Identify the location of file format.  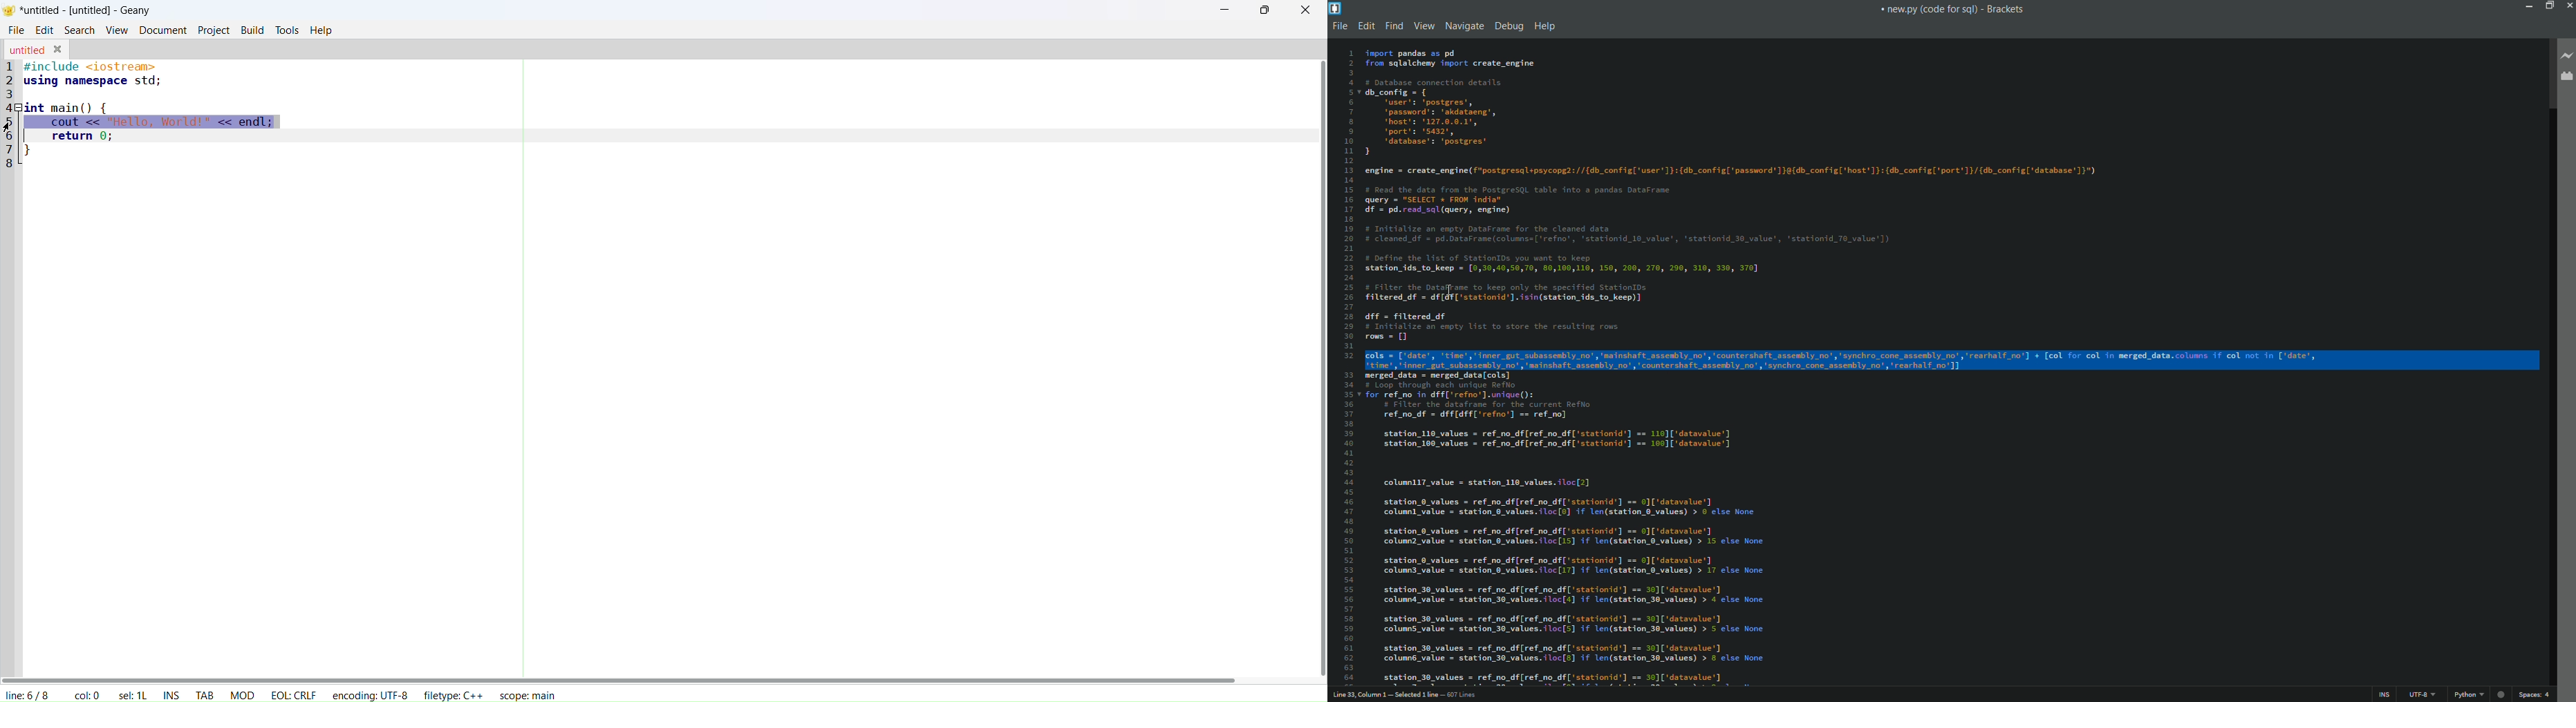
(2467, 695).